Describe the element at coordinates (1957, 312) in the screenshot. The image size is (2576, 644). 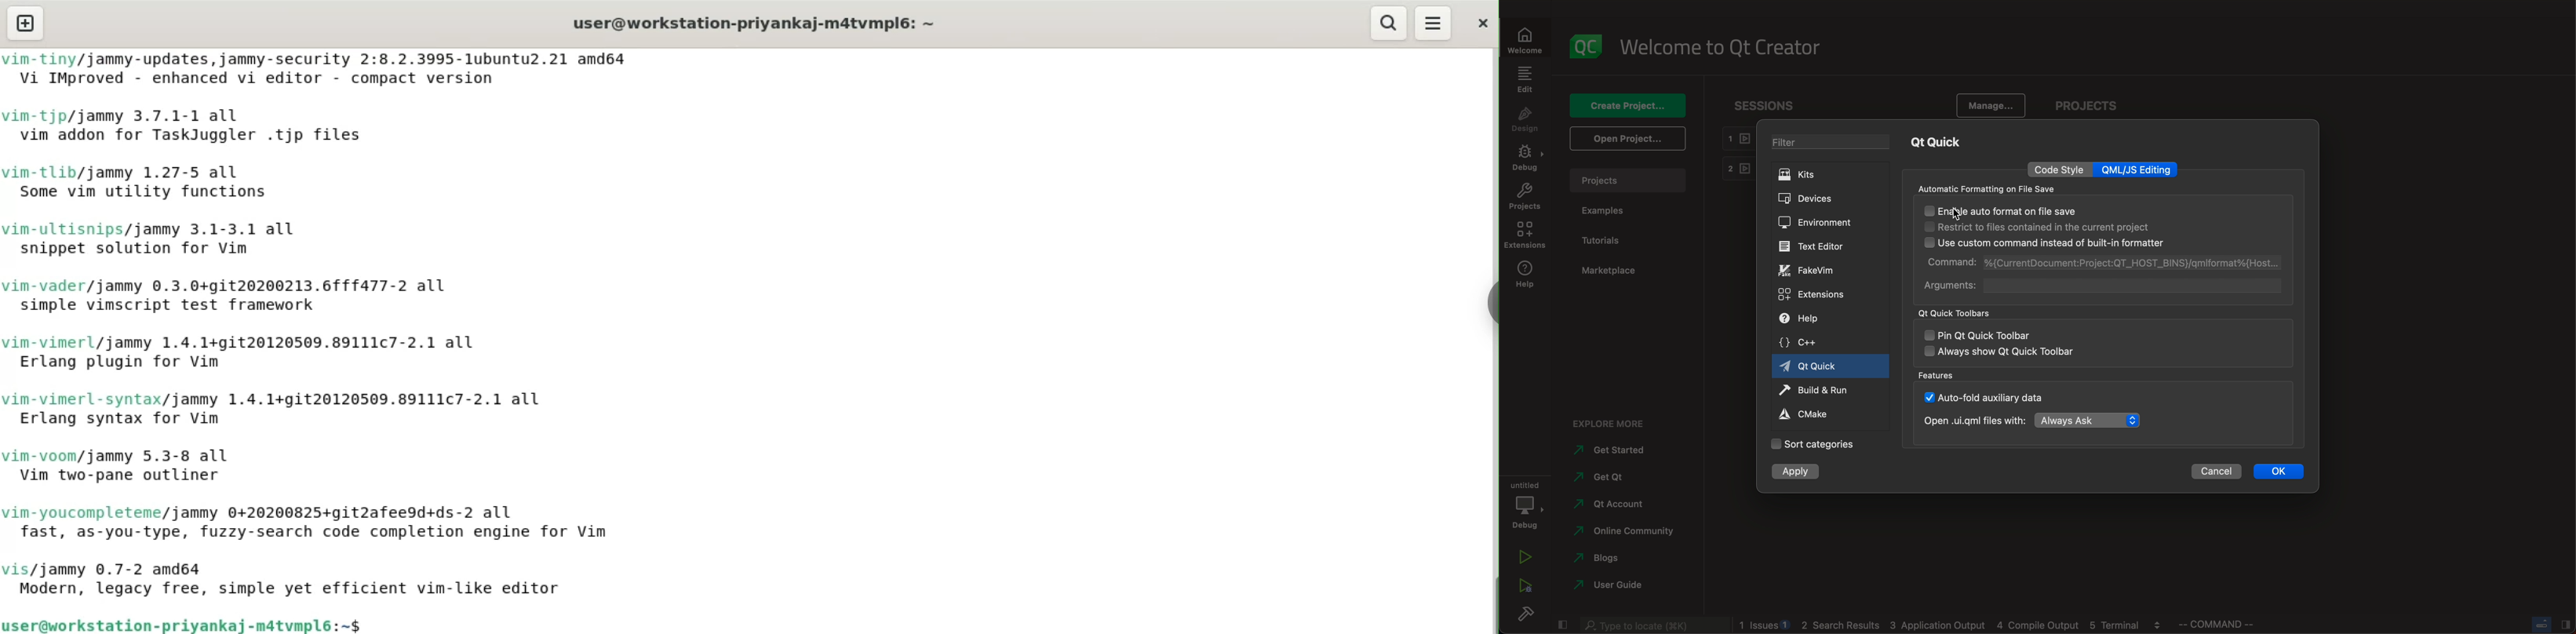
I see `qt quick` at that location.